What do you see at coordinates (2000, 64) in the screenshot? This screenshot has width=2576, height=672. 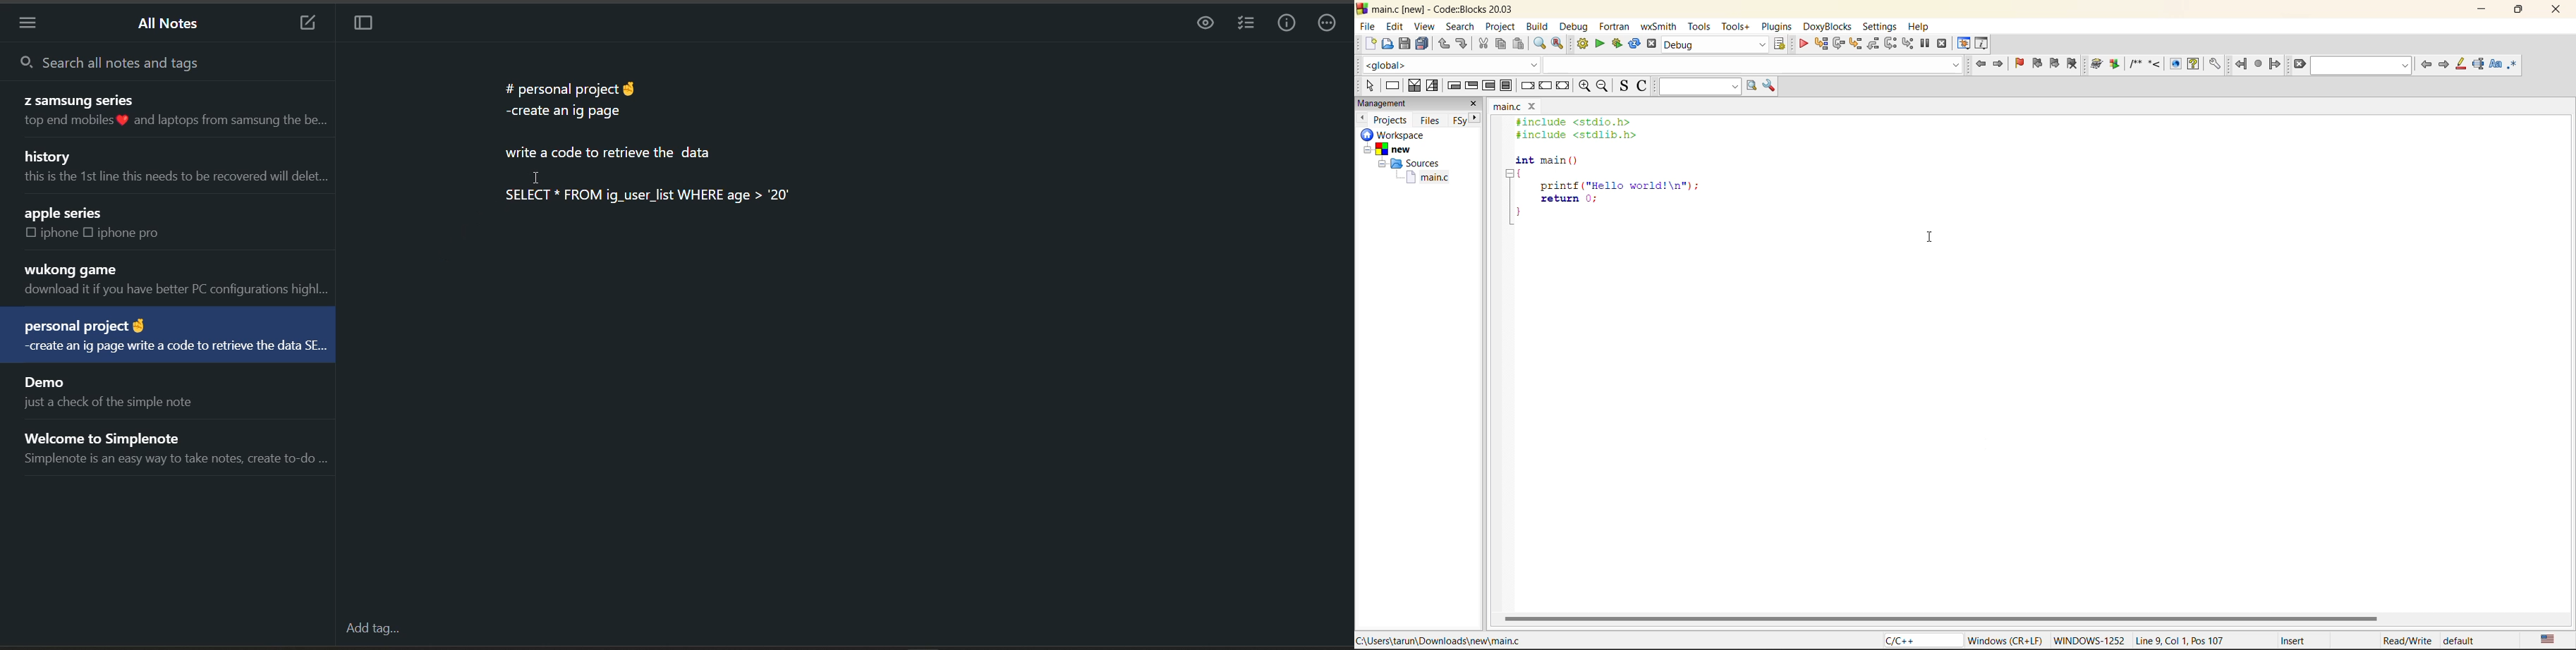 I see `jump forward` at bounding box center [2000, 64].